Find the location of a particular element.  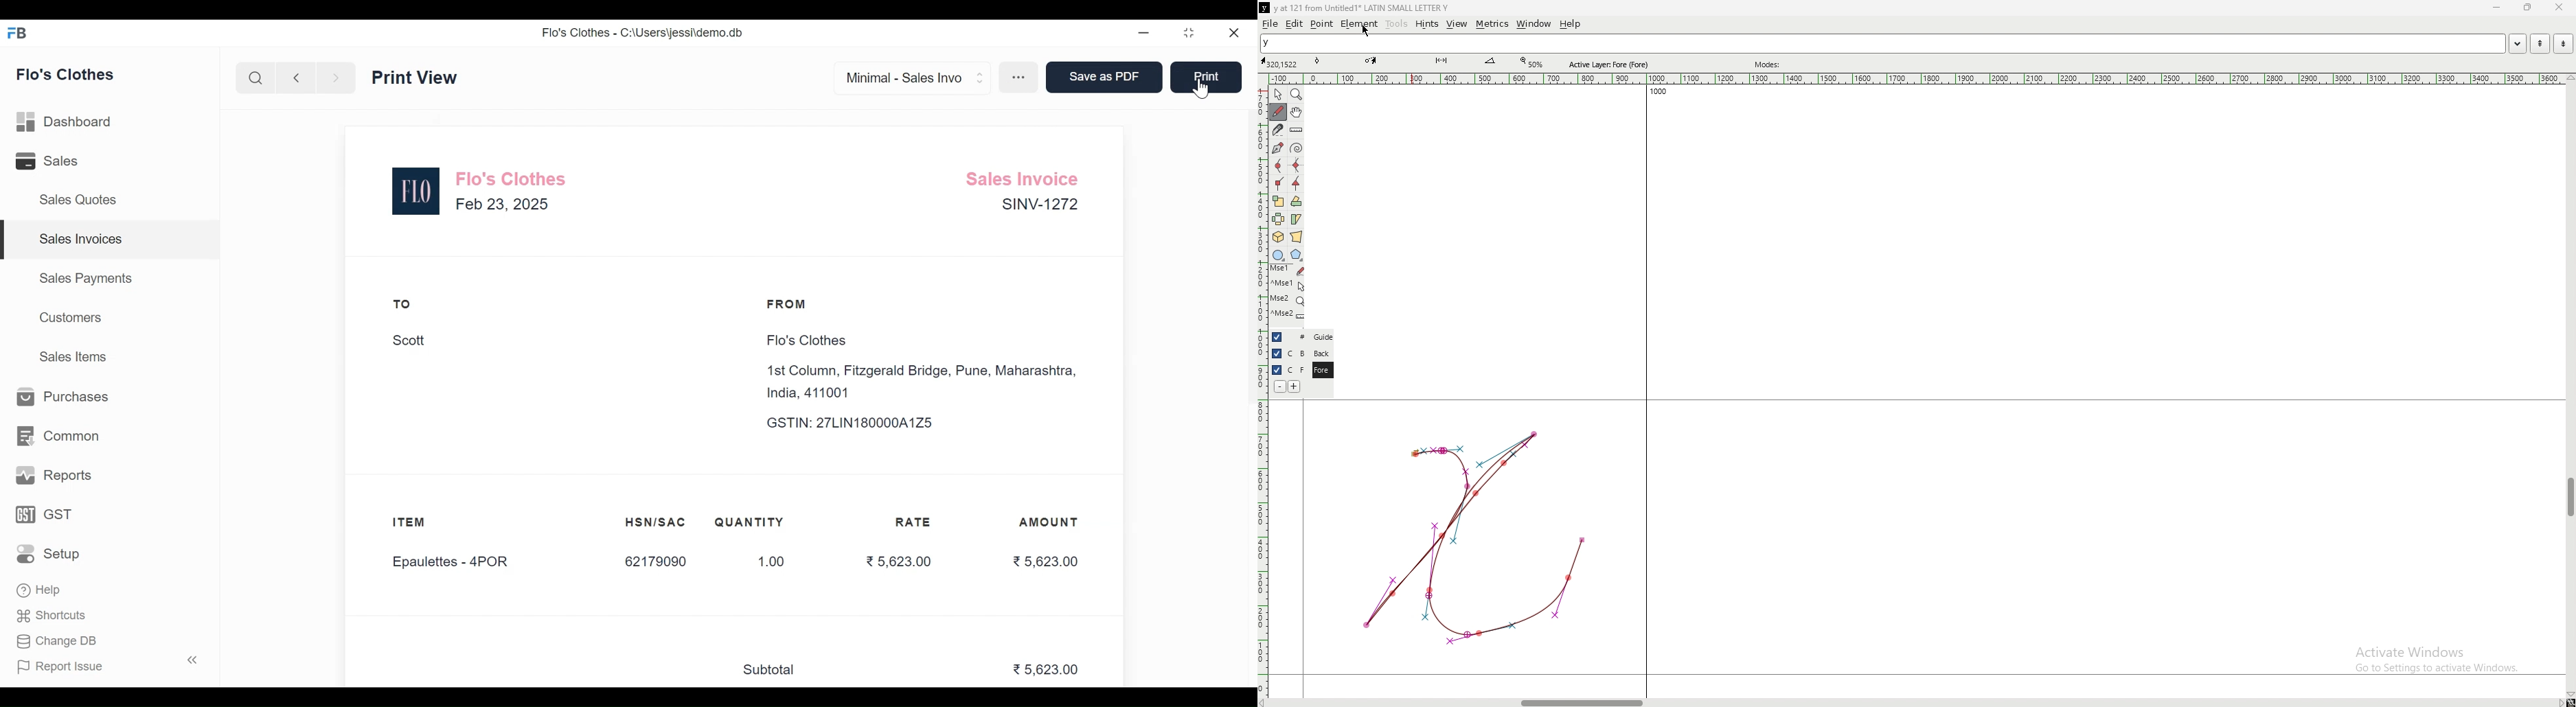

scroll bar horizontal is located at coordinates (1582, 699).